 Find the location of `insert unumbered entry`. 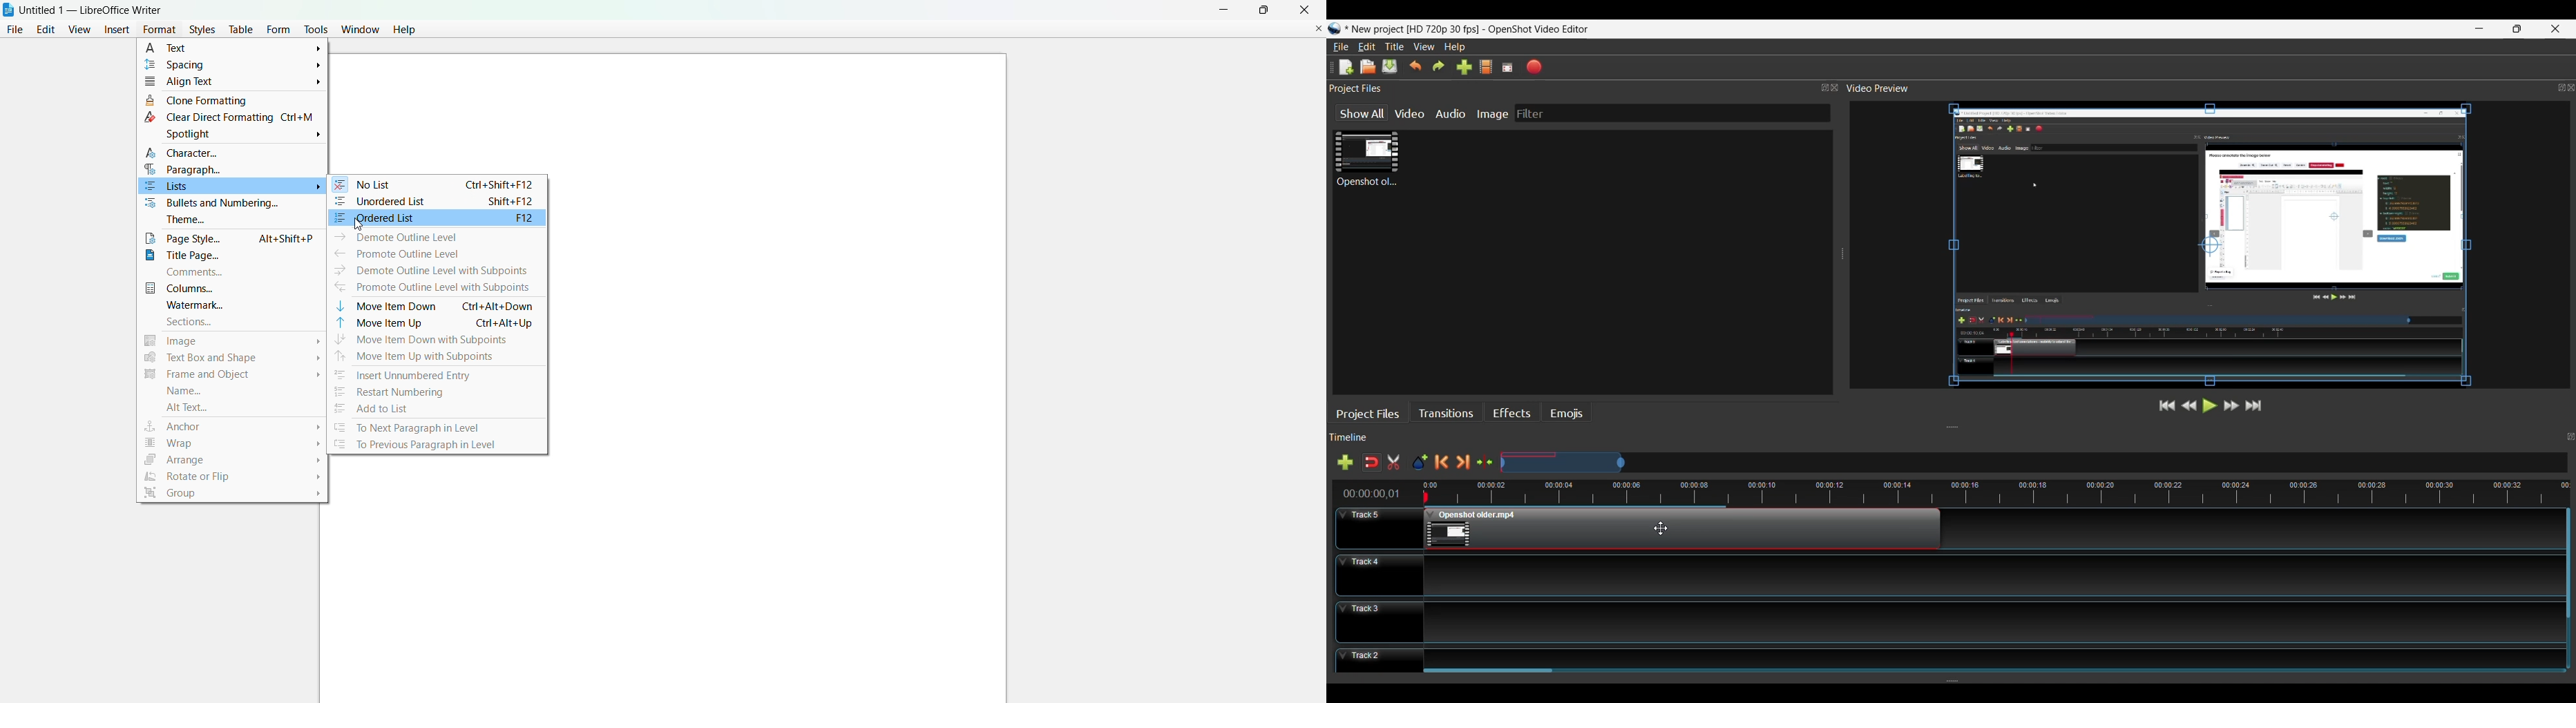

insert unumbered entry is located at coordinates (407, 375).